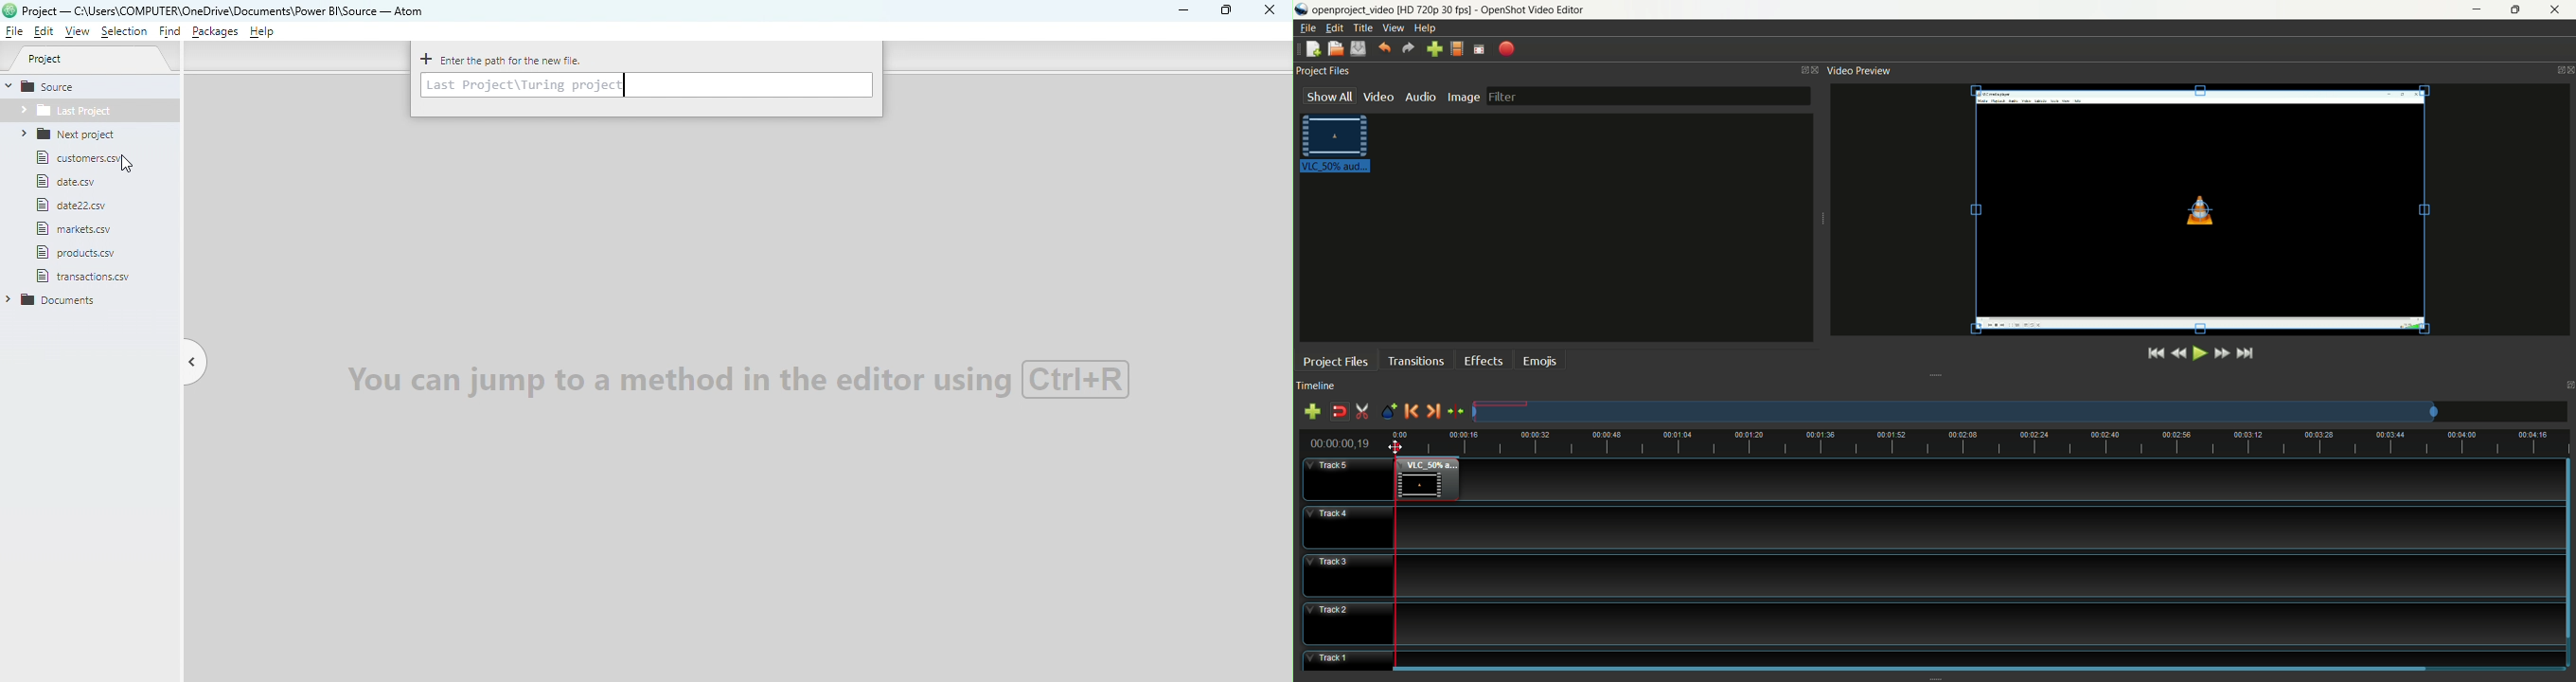 Image resolution: width=2576 pixels, height=700 pixels. What do you see at coordinates (77, 135) in the screenshot?
I see `Folder` at bounding box center [77, 135].